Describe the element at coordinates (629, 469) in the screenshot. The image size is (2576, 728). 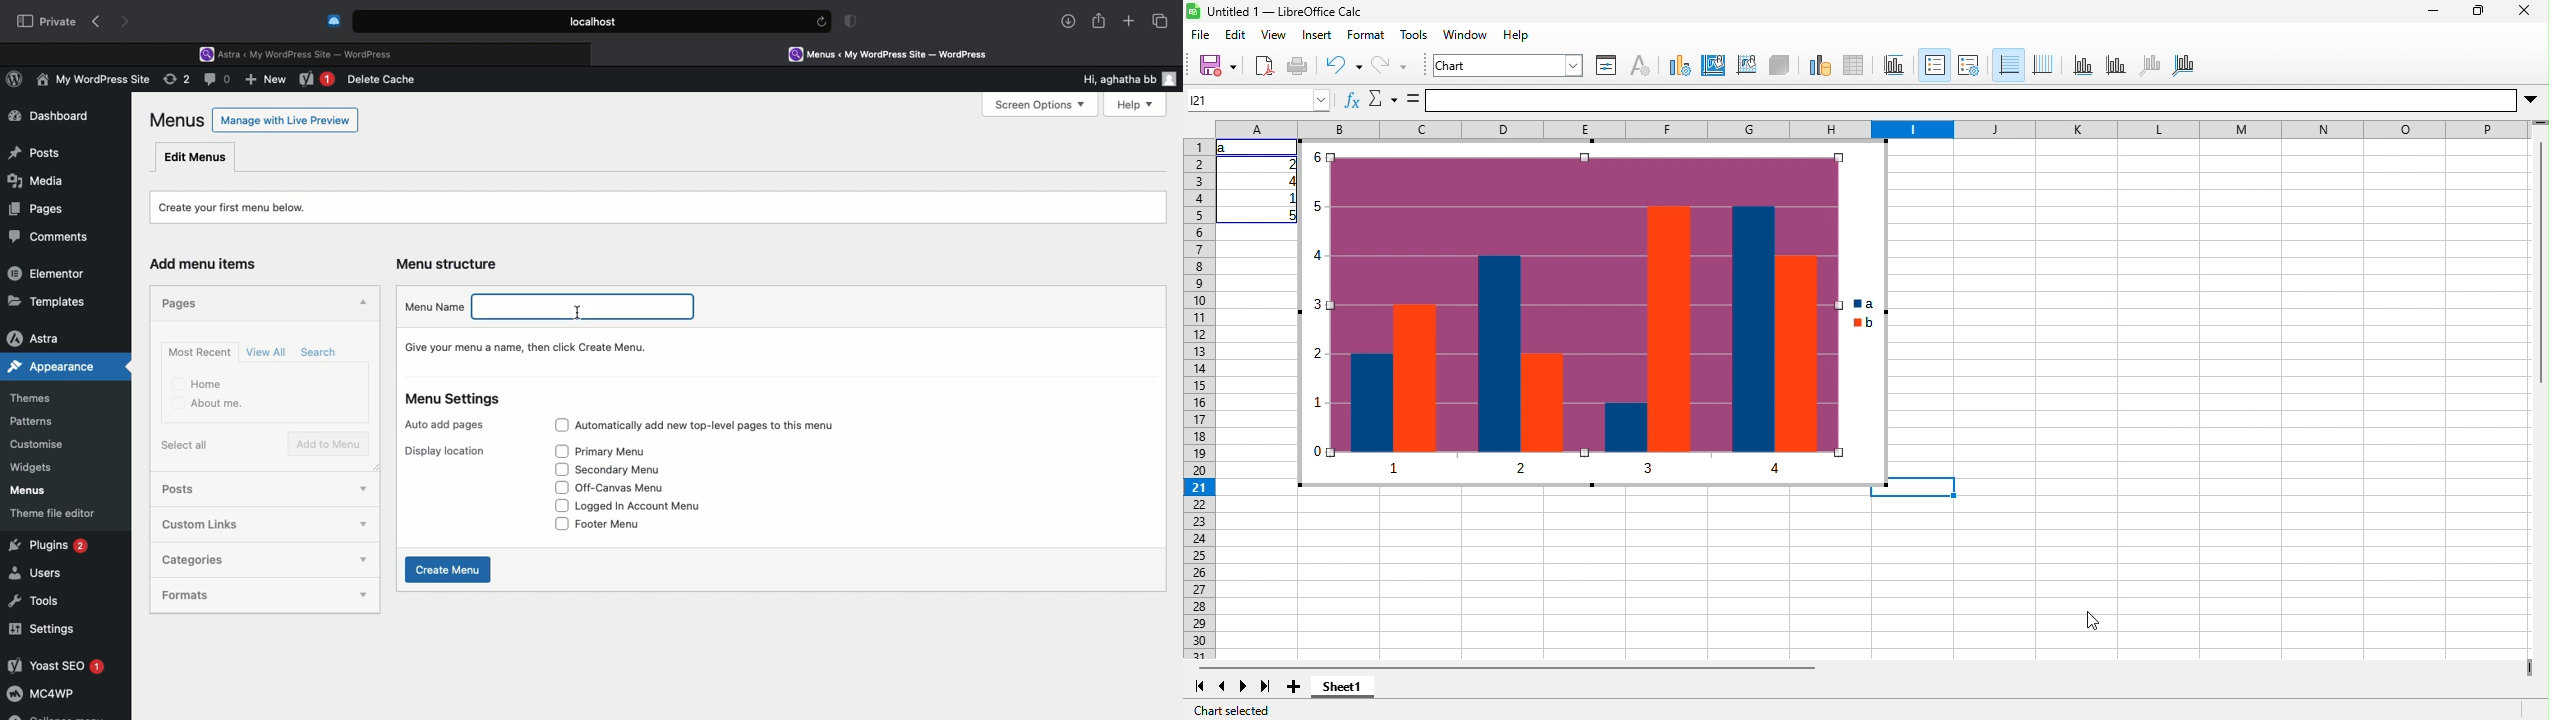
I see `Secondary menu` at that location.